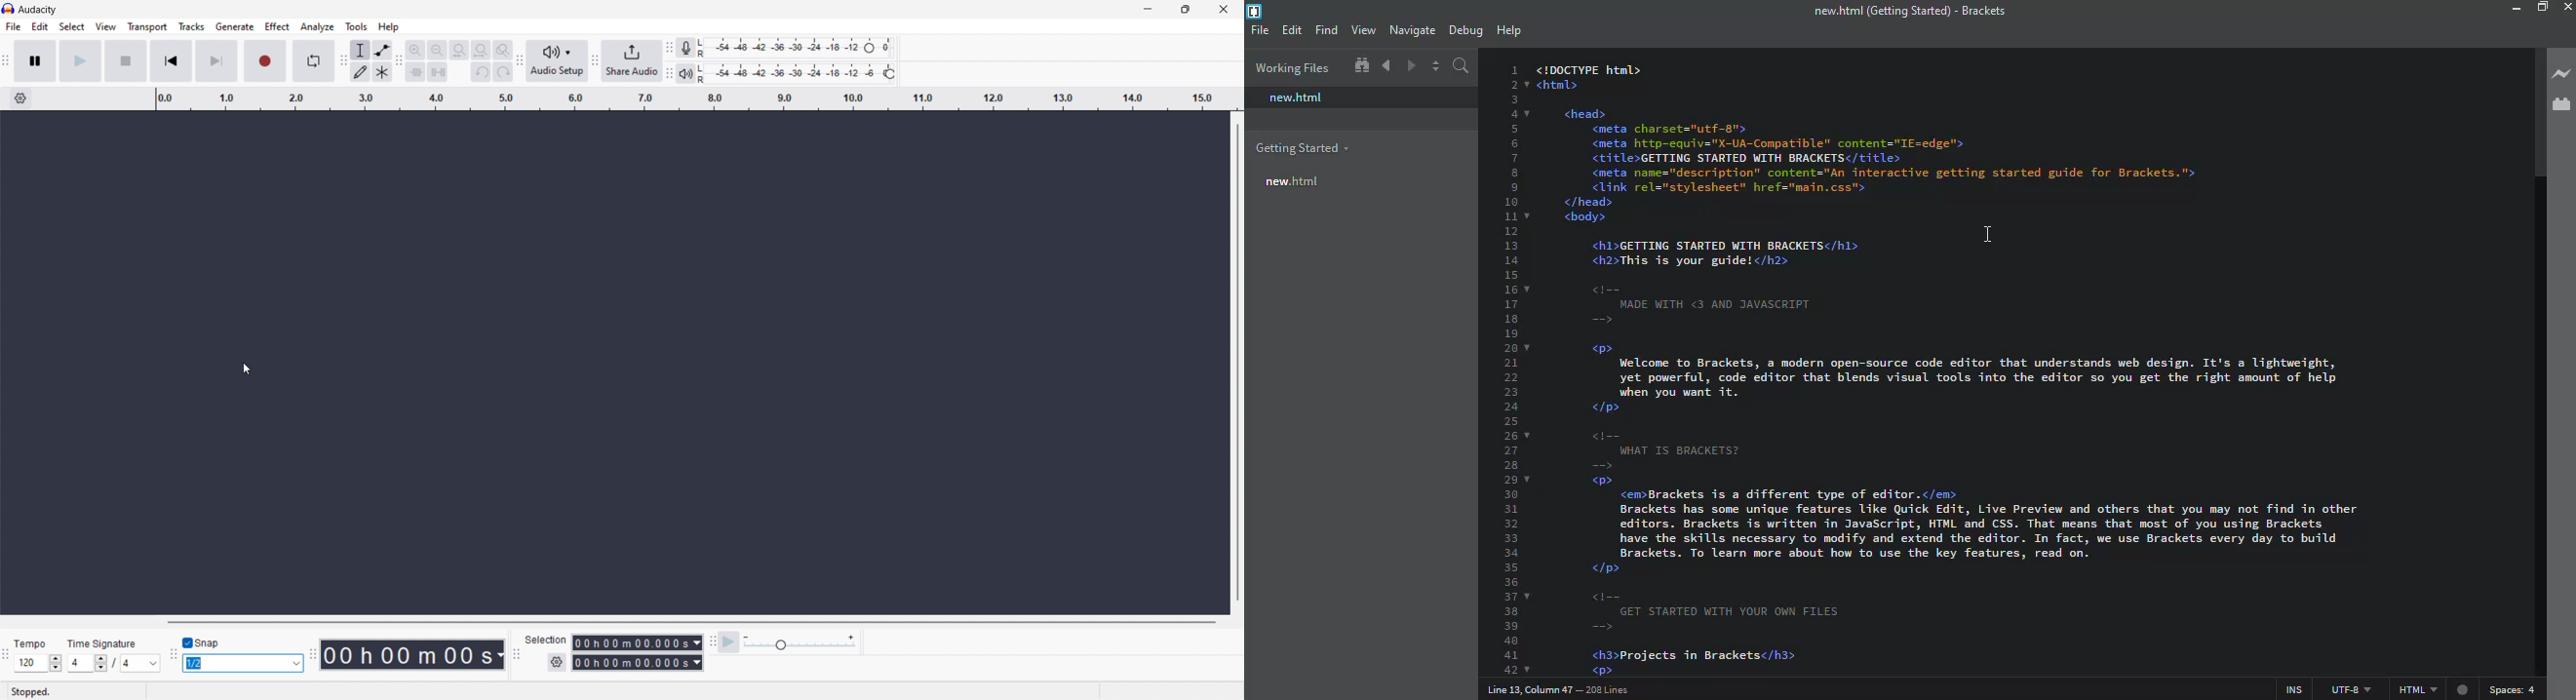 This screenshot has height=700, width=2576. What do you see at coordinates (1506, 368) in the screenshot?
I see `line number` at bounding box center [1506, 368].